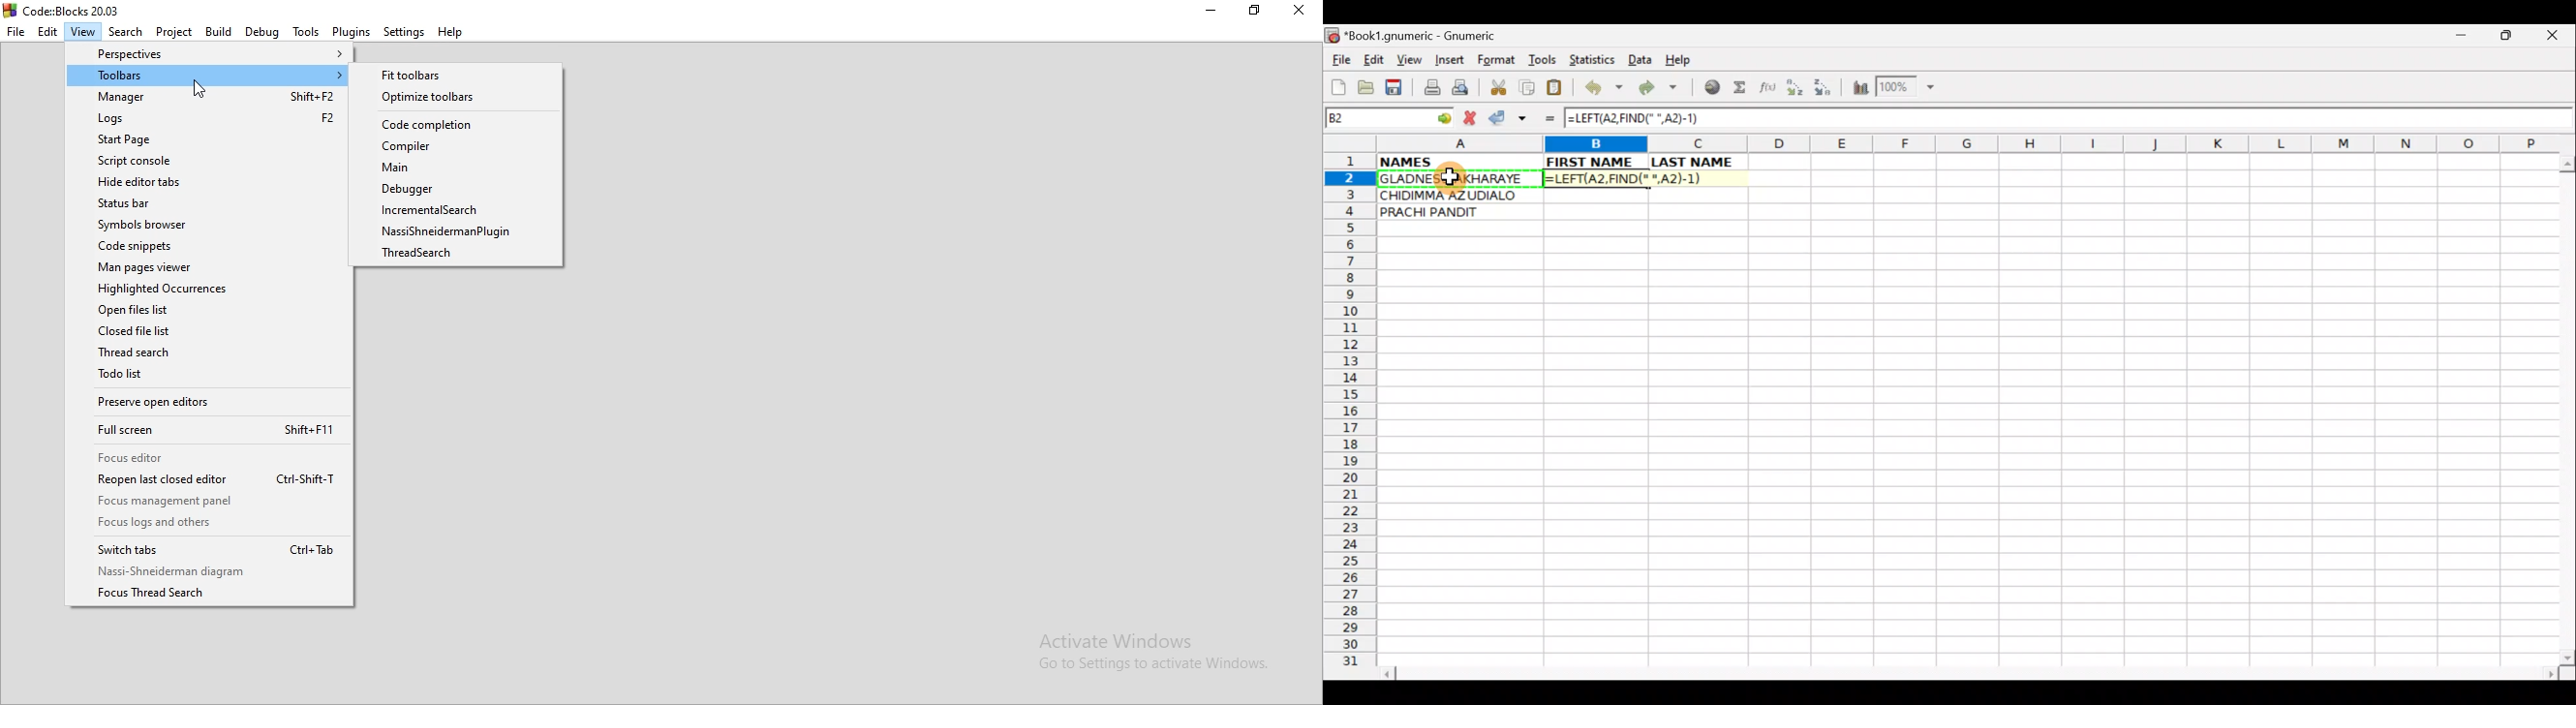  What do you see at coordinates (1972, 672) in the screenshot?
I see `Scroll bar` at bounding box center [1972, 672].